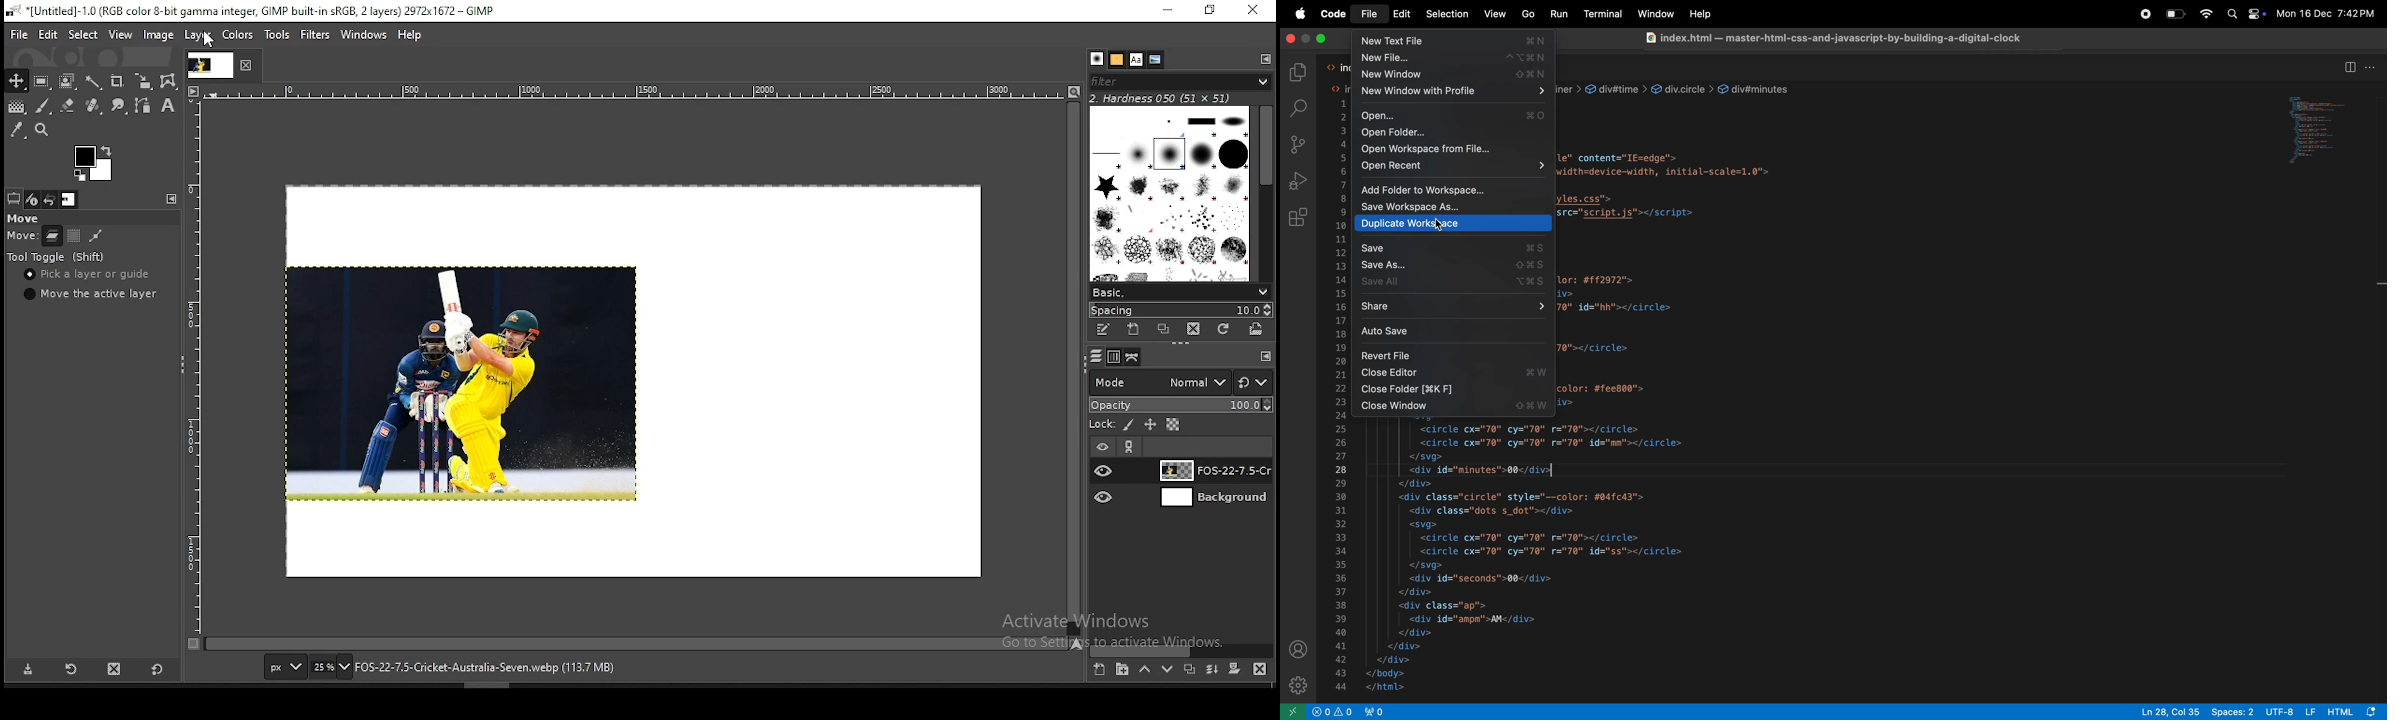 This screenshot has width=2408, height=728. I want to click on line 28 col 35, so click(2166, 711).